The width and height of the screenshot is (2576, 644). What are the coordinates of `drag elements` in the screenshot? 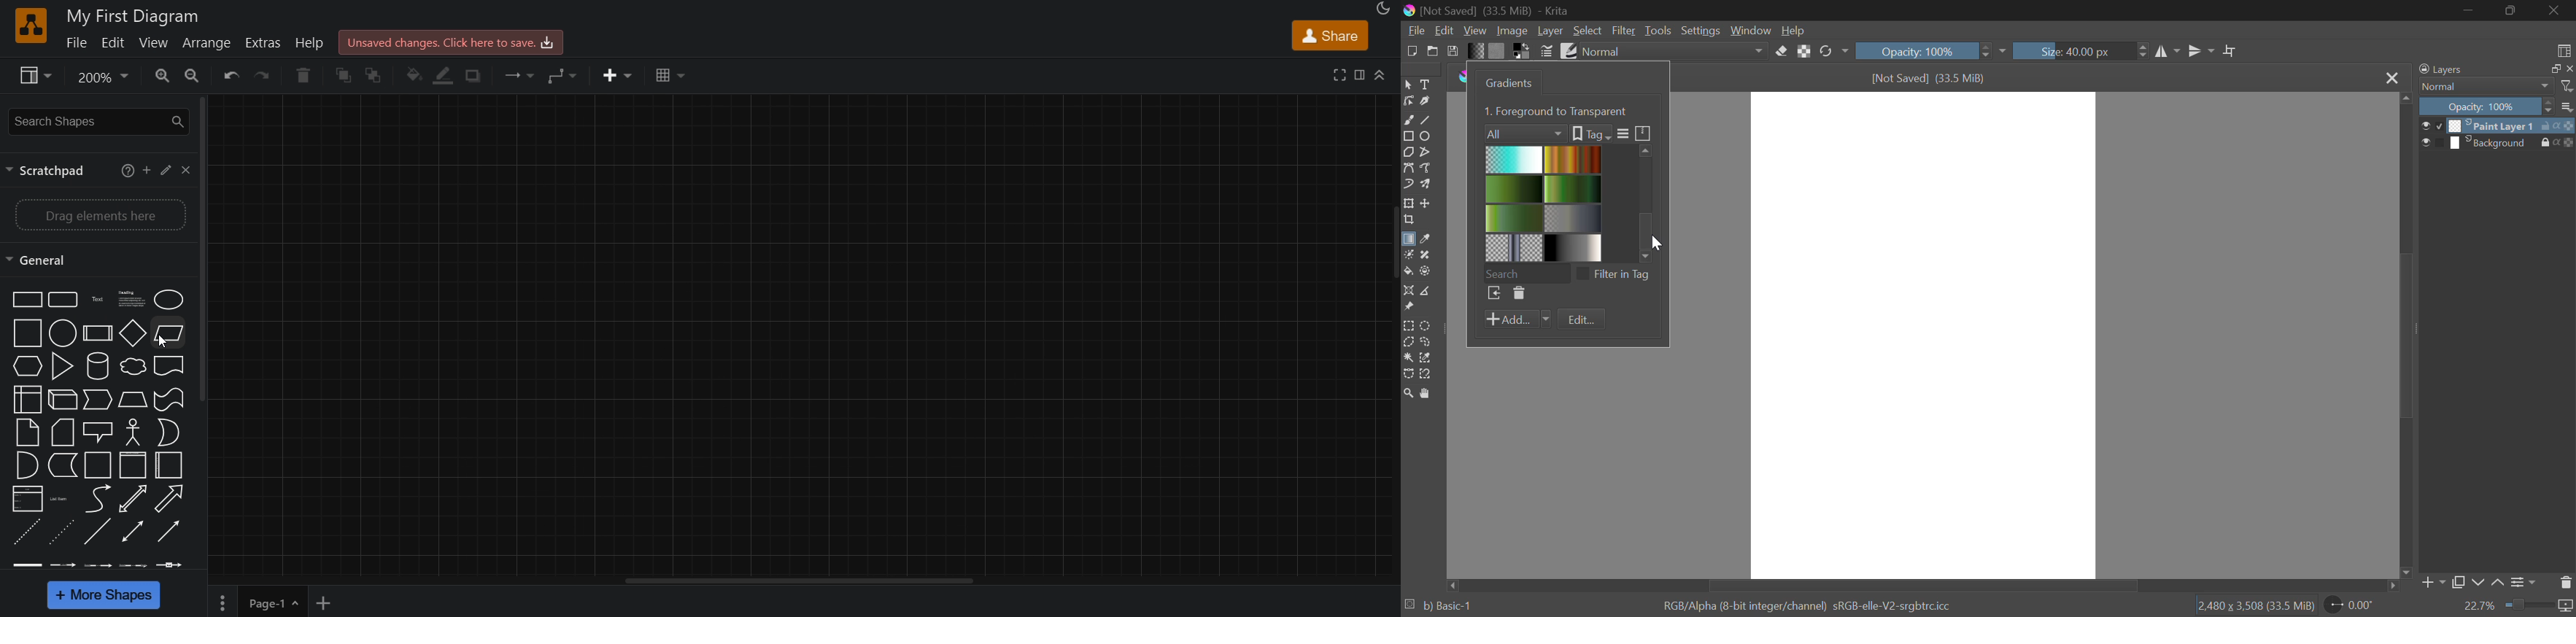 It's located at (99, 216).